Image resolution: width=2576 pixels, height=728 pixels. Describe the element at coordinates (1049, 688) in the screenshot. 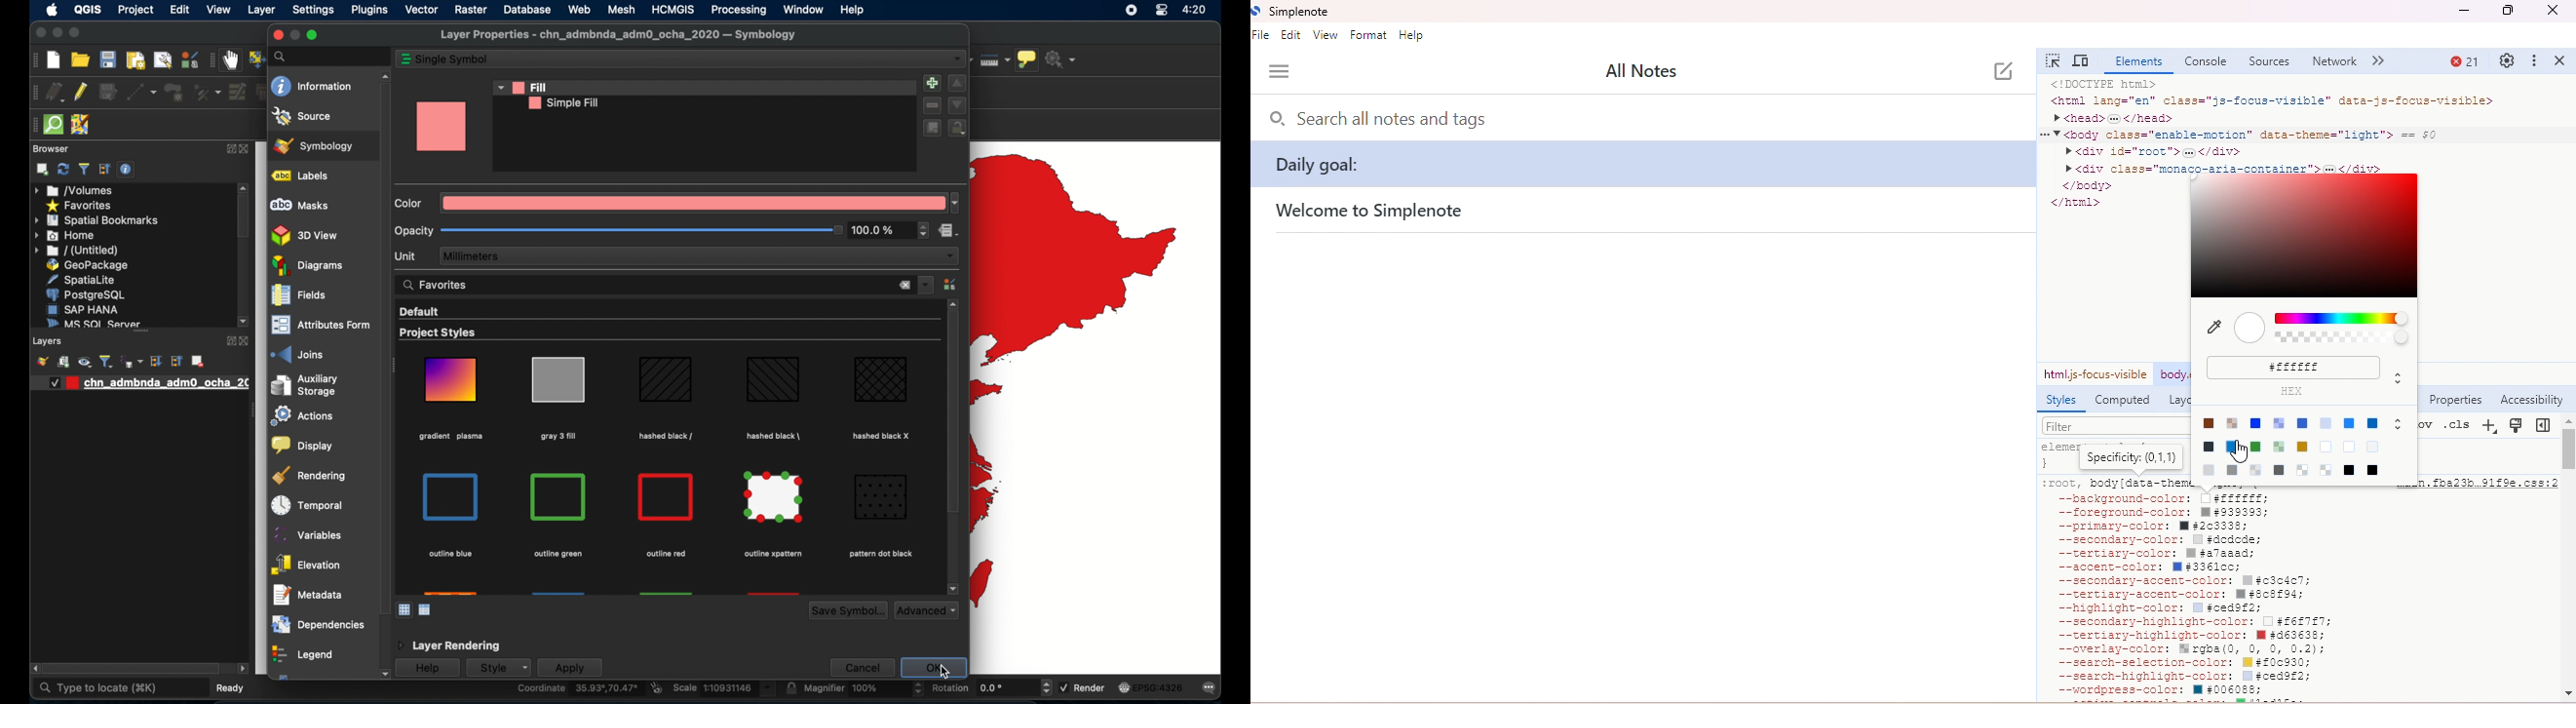

I see `increase or decrease rotation value` at that location.